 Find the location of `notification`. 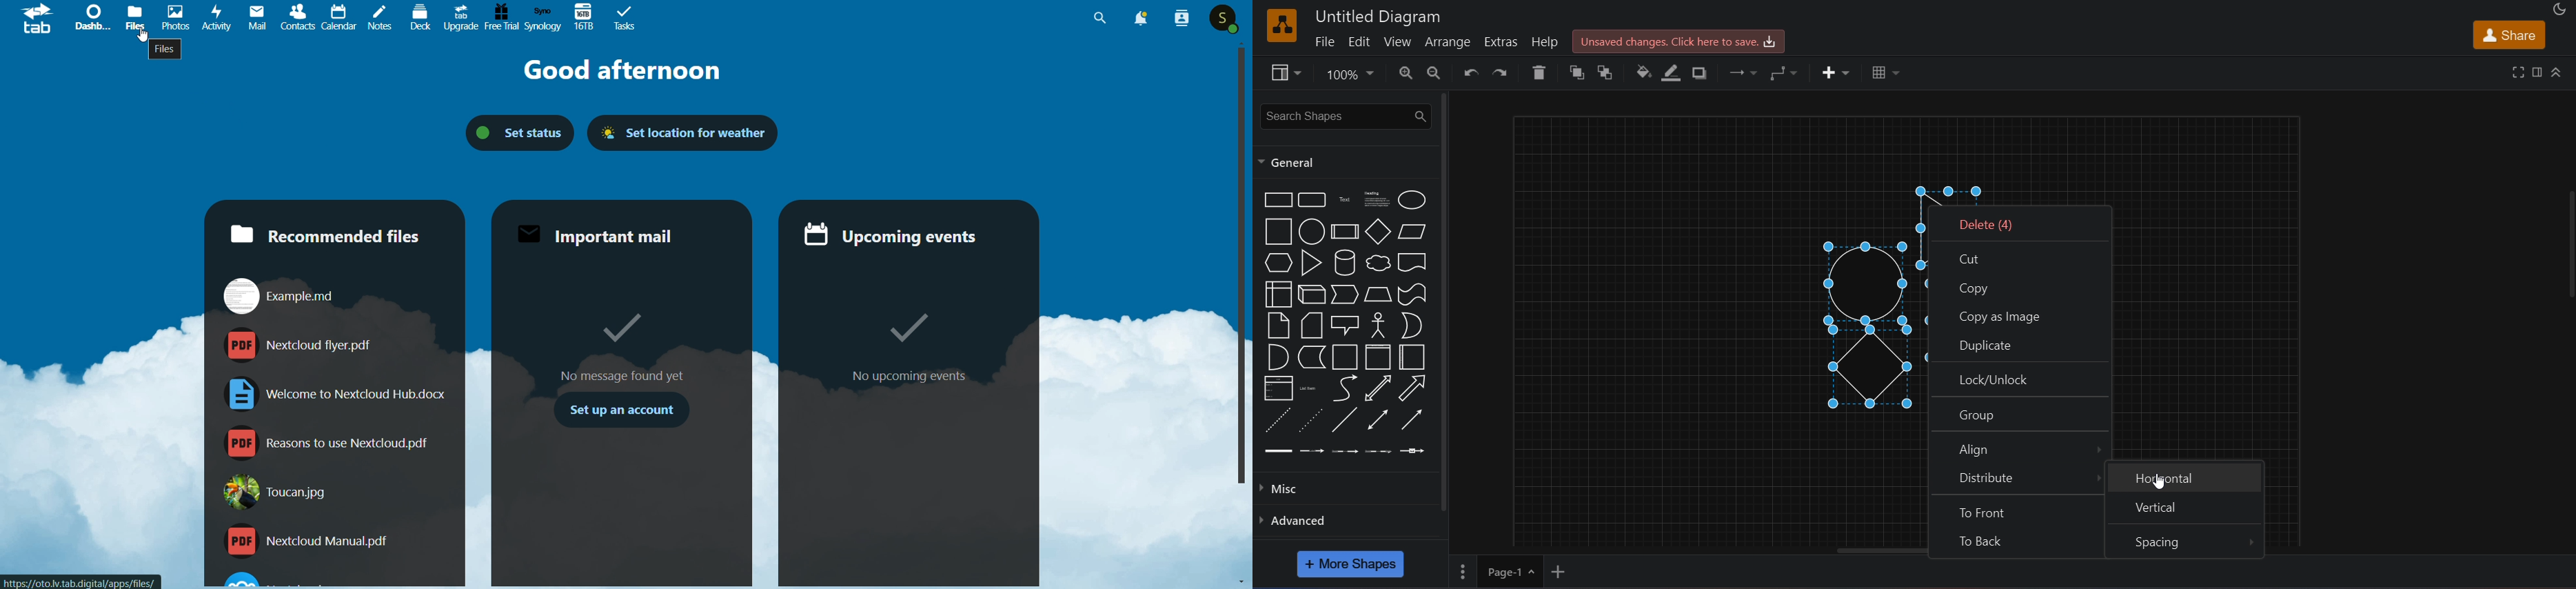

notification is located at coordinates (1142, 18).